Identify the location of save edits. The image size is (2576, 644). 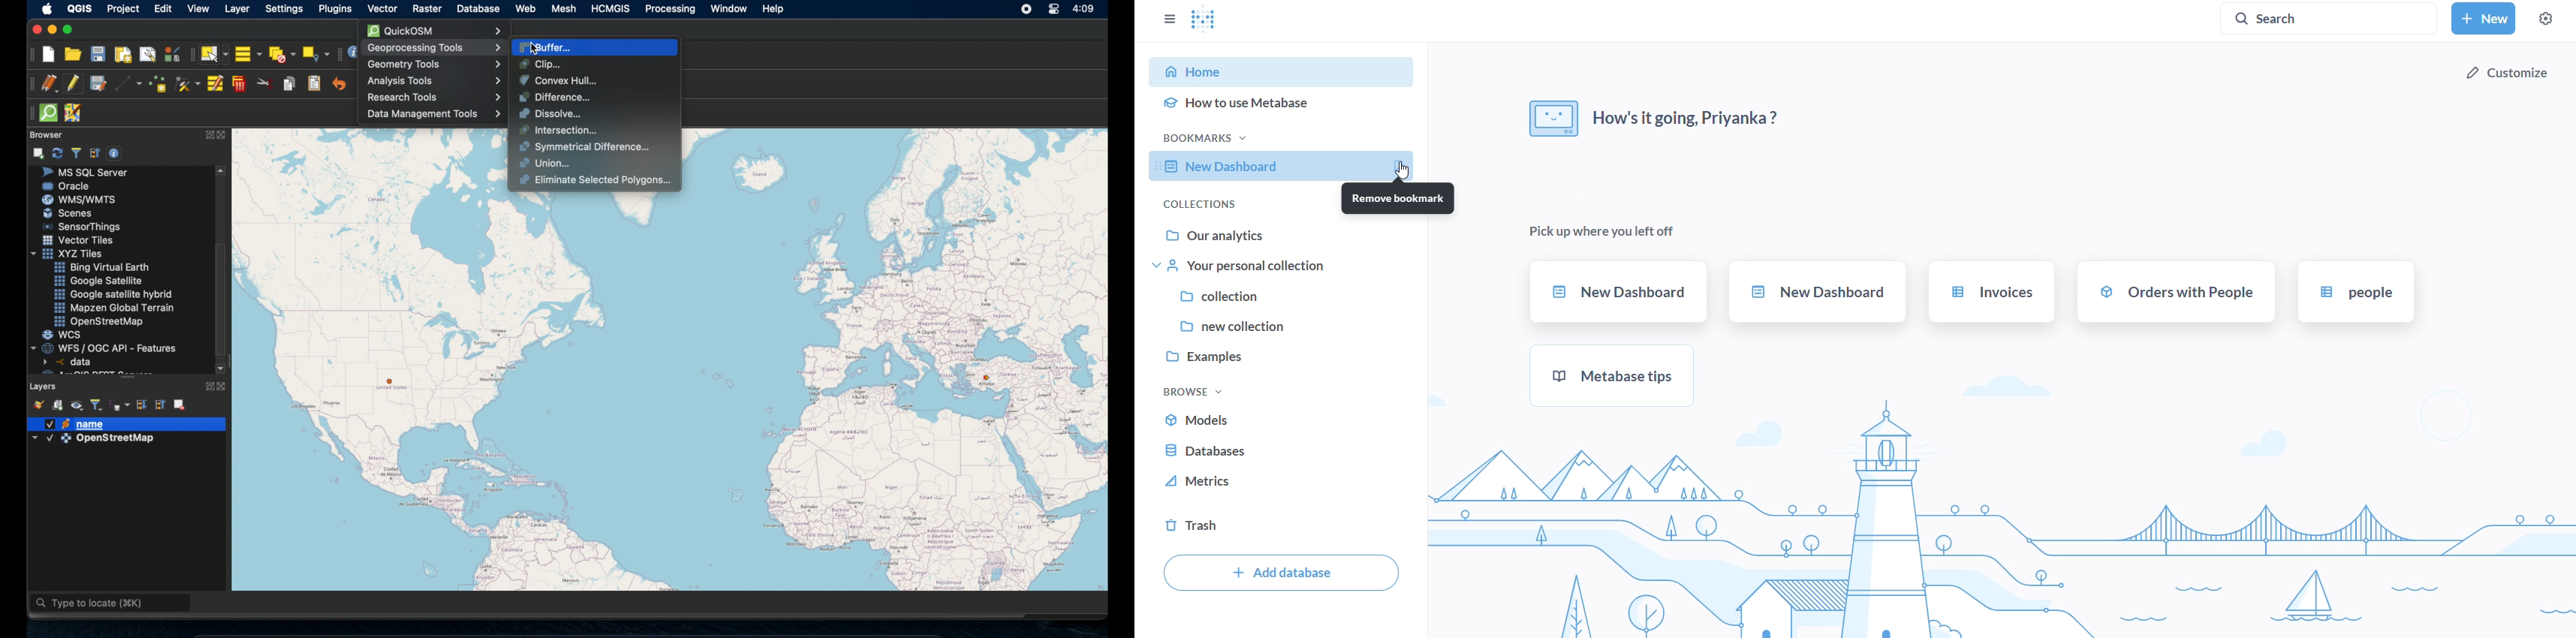
(99, 84).